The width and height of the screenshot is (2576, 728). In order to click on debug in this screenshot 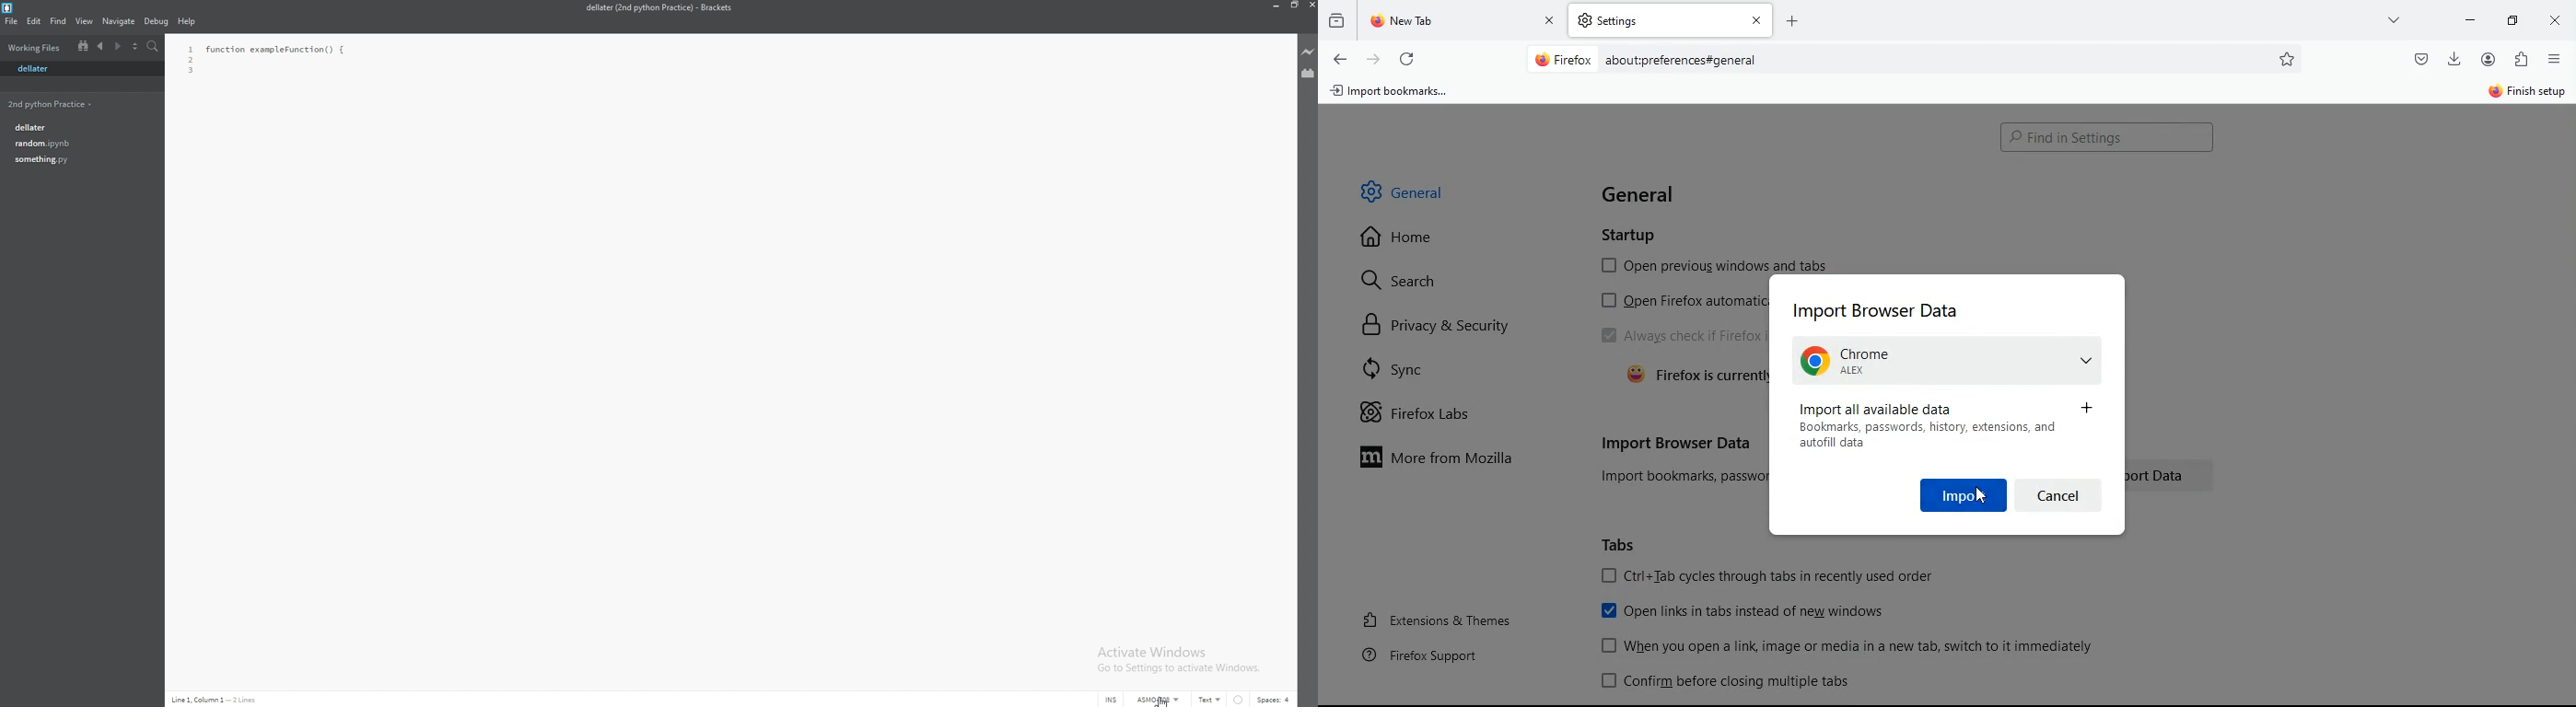, I will do `click(157, 22)`.